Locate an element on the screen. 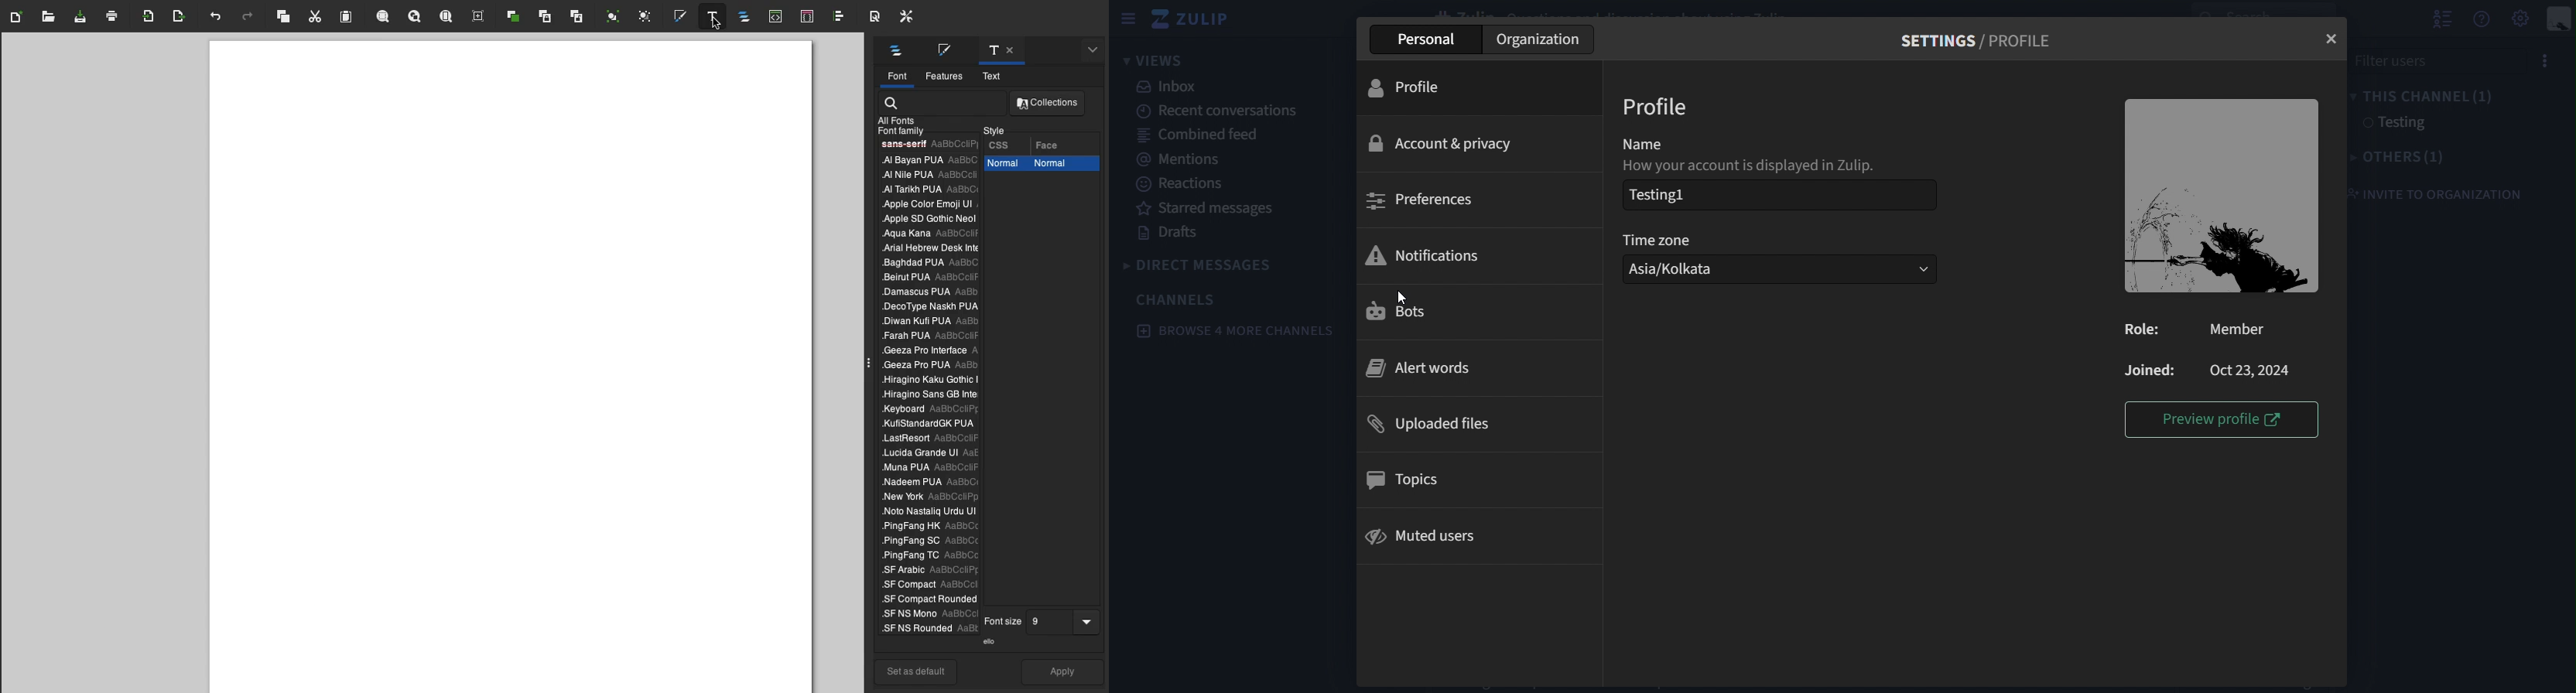 The height and width of the screenshot is (700, 2576). organization is located at coordinates (1541, 41).